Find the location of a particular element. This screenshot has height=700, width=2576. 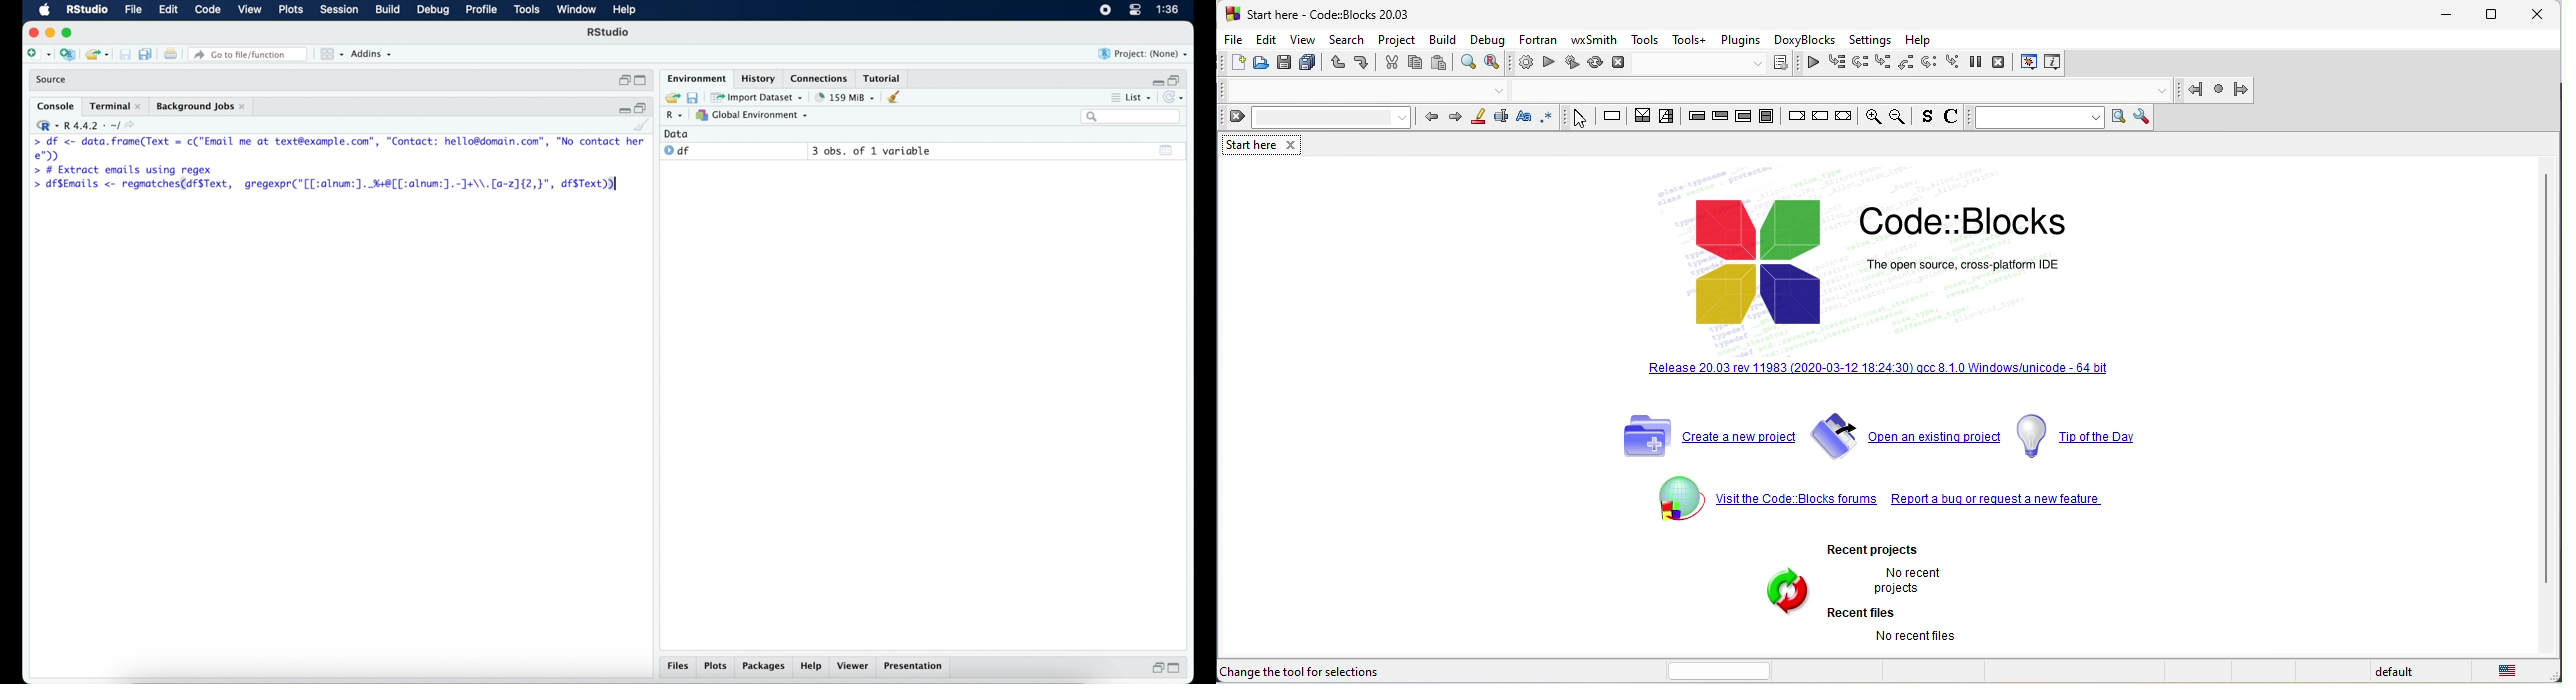

debug is located at coordinates (433, 11).